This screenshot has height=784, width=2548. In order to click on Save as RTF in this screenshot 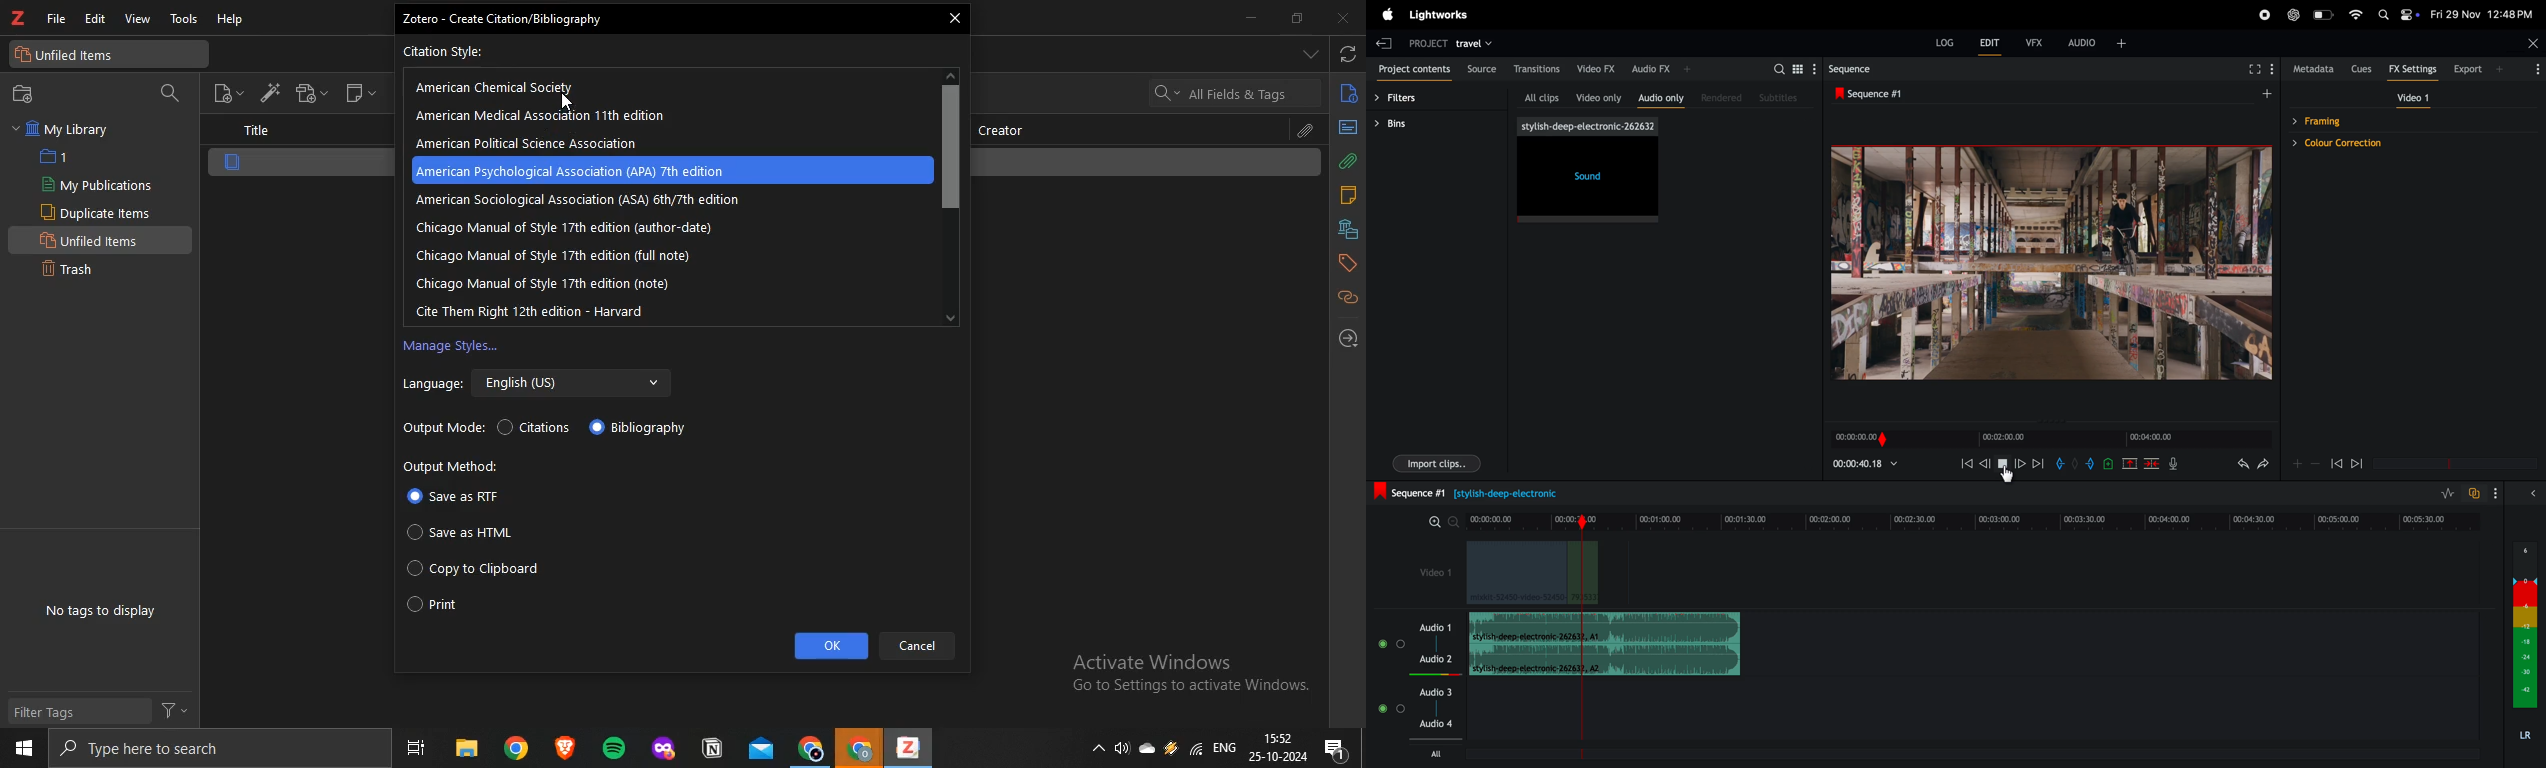, I will do `click(456, 498)`.